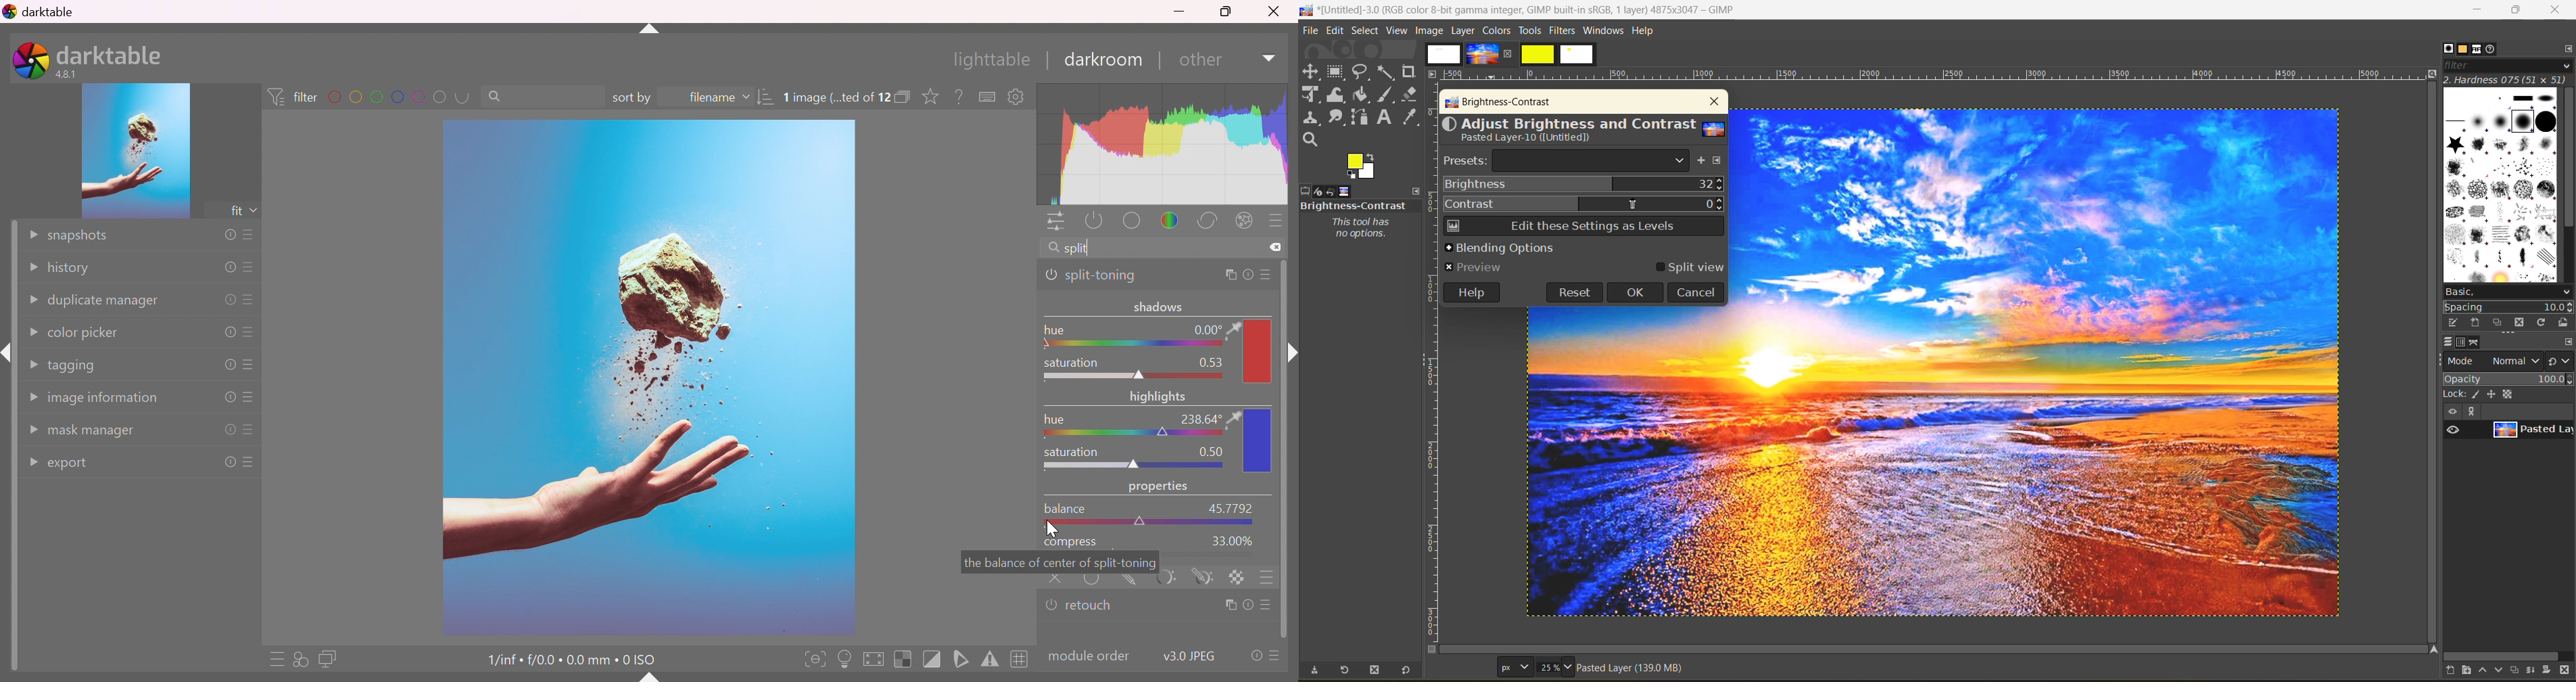 The height and width of the screenshot is (700, 2576). What do you see at coordinates (1537, 667) in the screenshot?
I see `size` at bounding box center [1537, 667].